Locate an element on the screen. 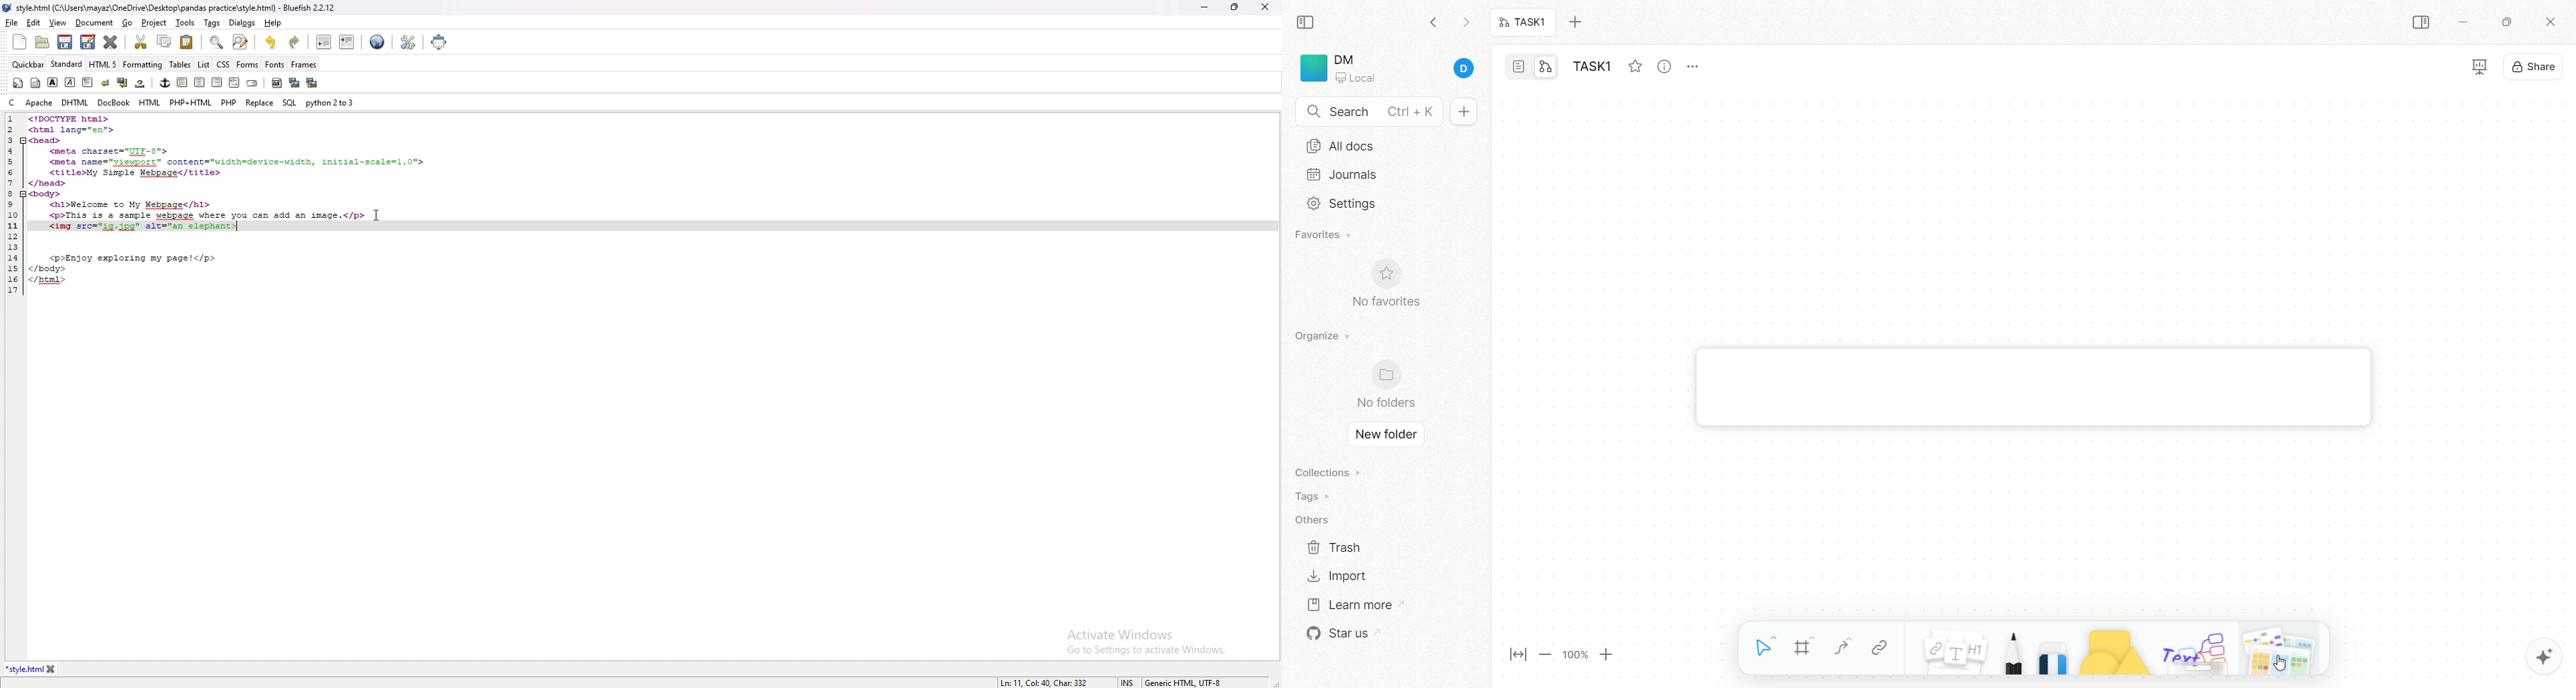 This screenshot has width=2576, height=700. page magnification is located at coordinates (1566, 656).